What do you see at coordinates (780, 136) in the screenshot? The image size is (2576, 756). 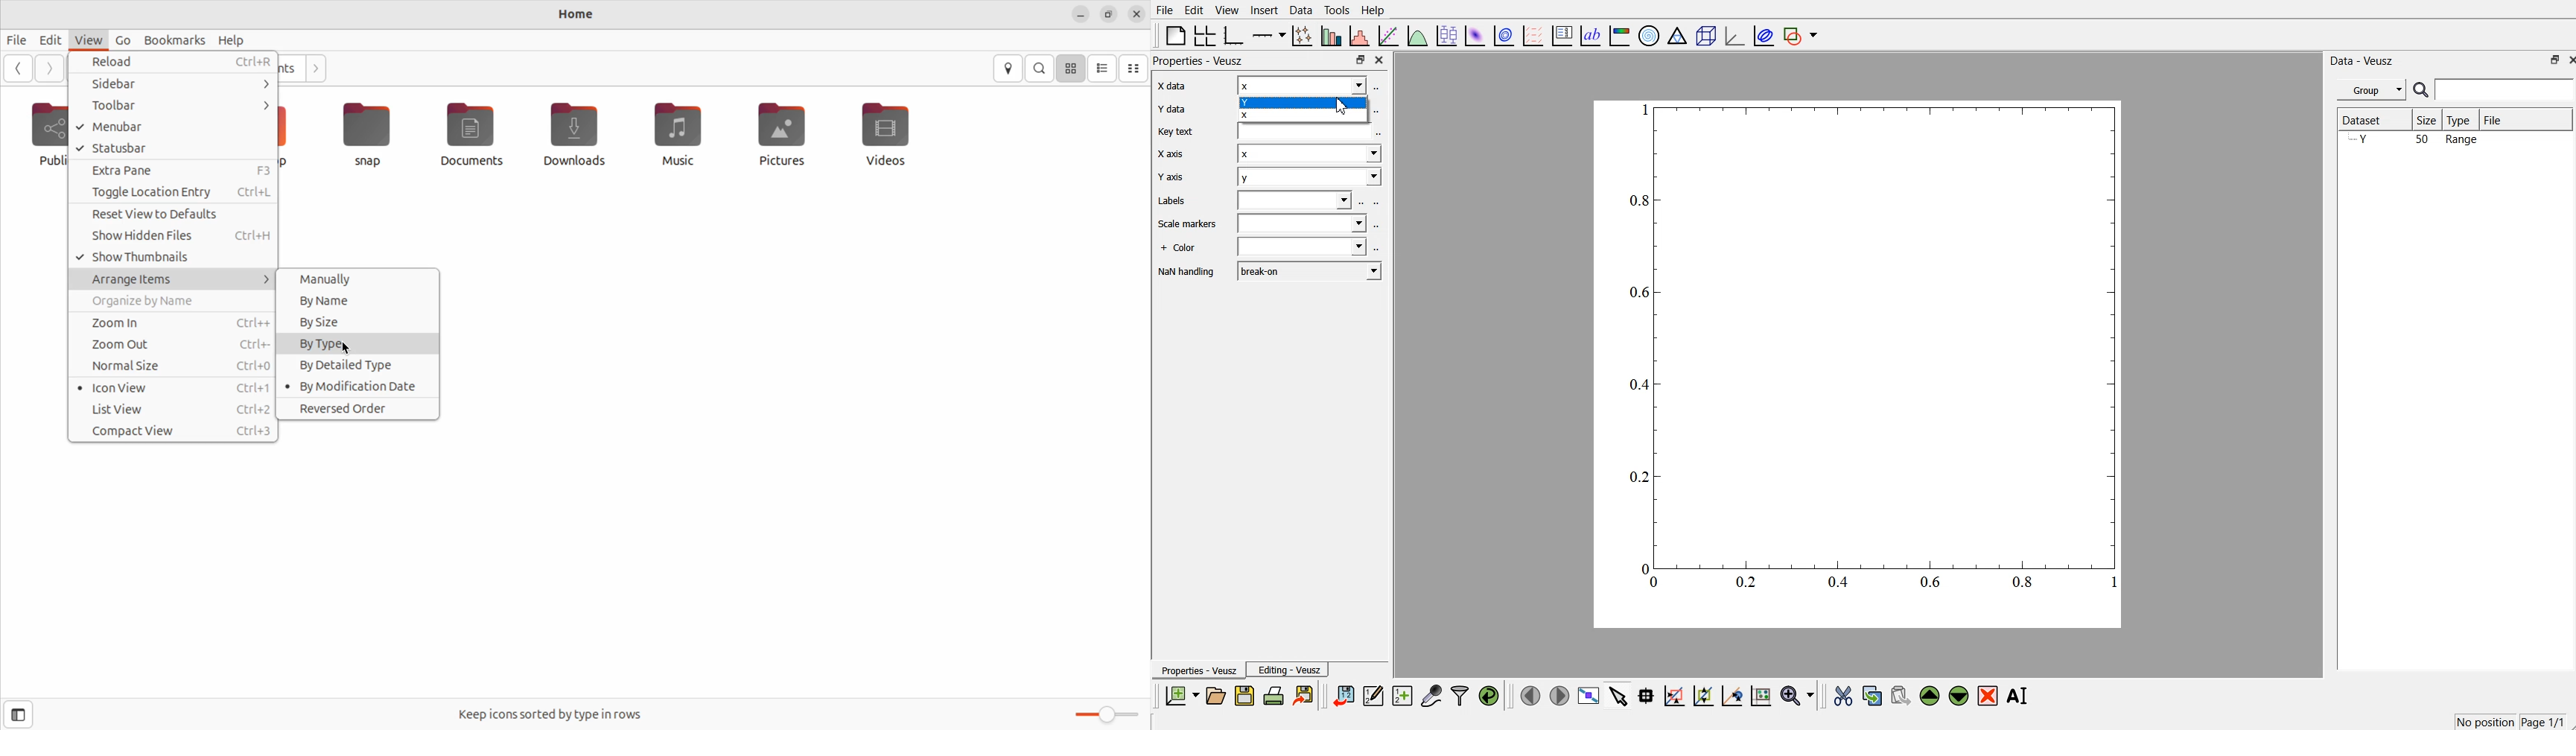 I see `pictures` at bounding box center [780, 136].